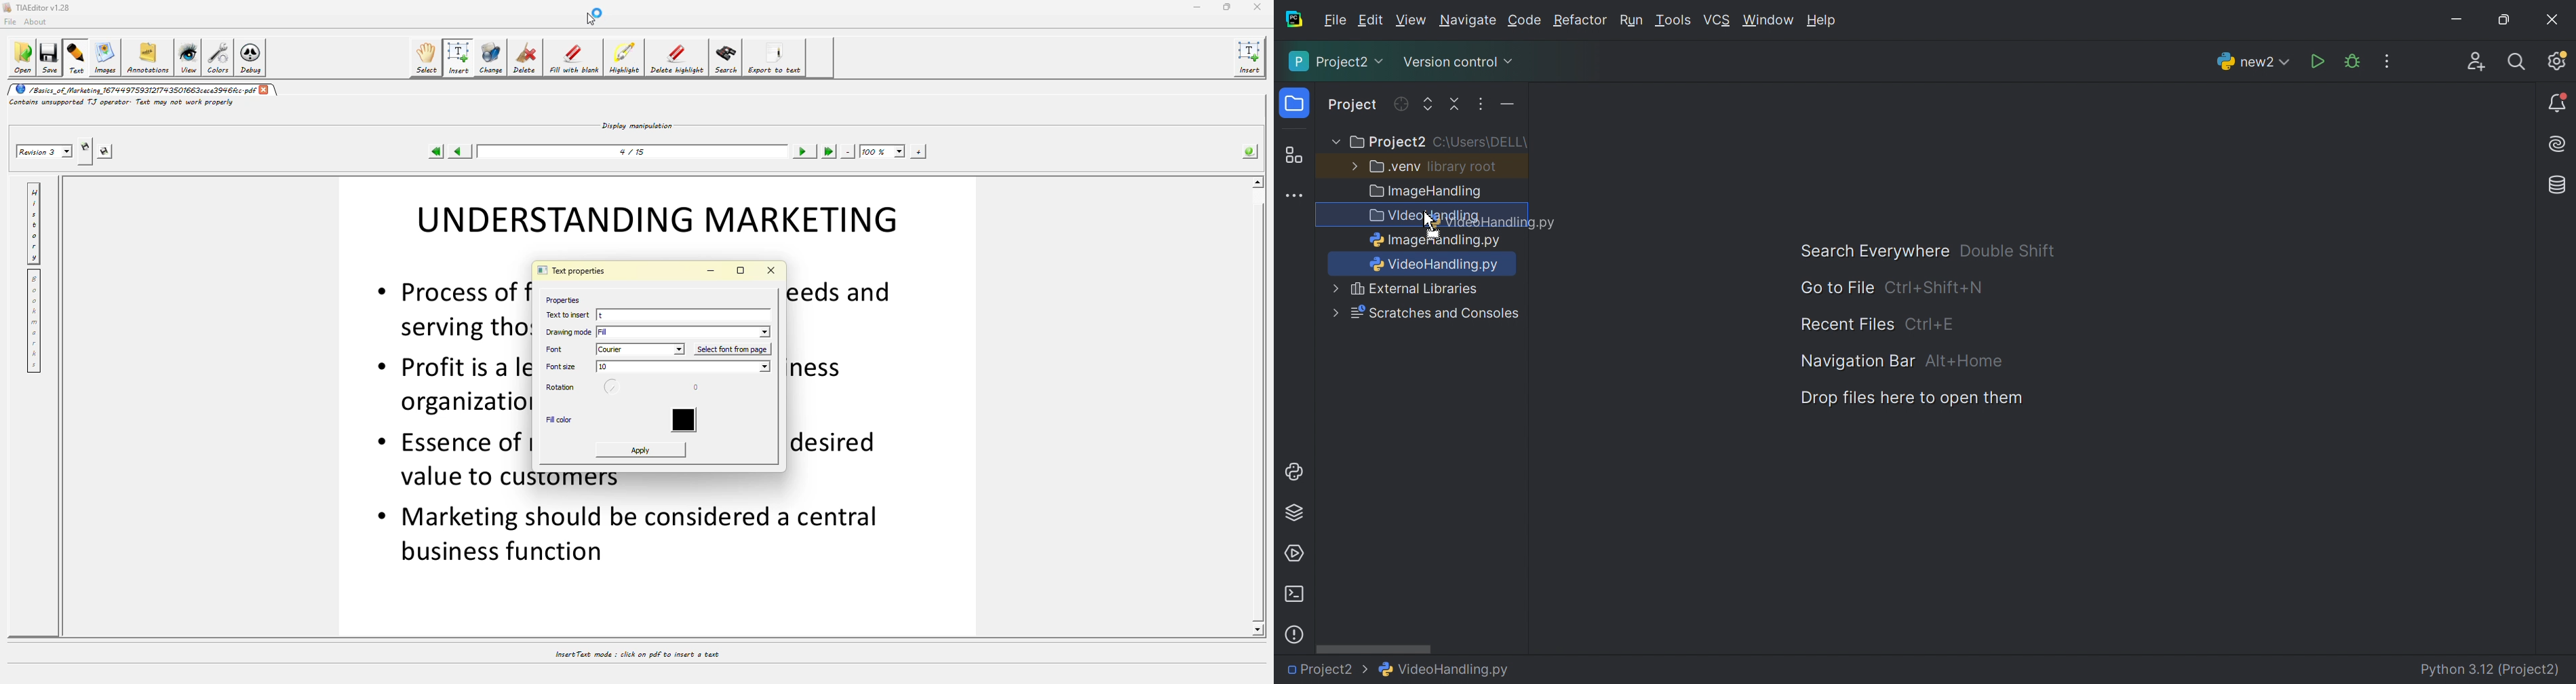 This screenshot has height=700, width=2576. I want to click on Restore down, so click(2503, 21).